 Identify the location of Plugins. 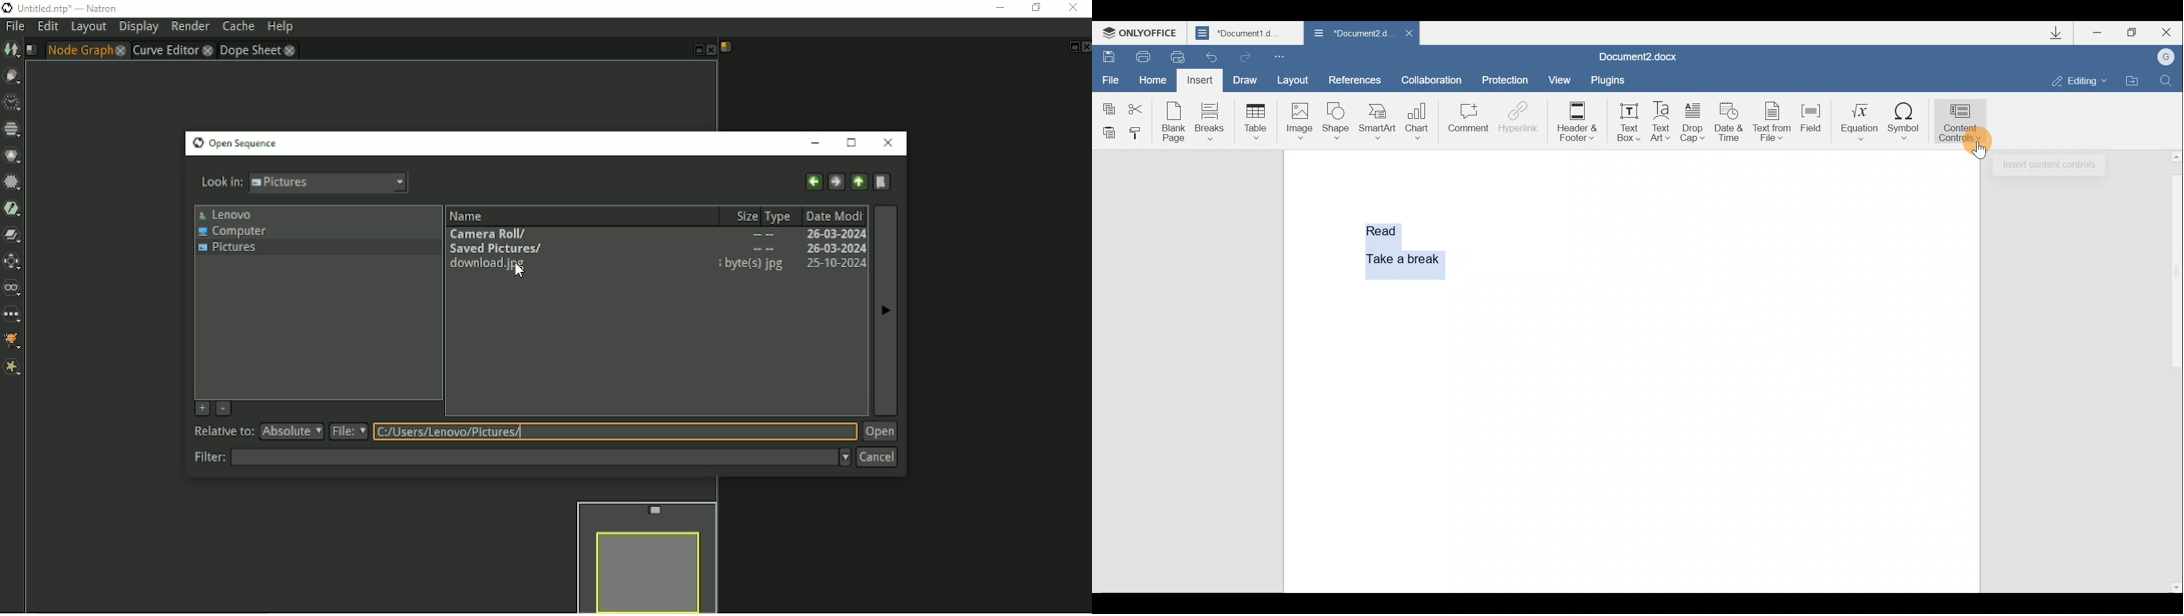
(1607, 80).